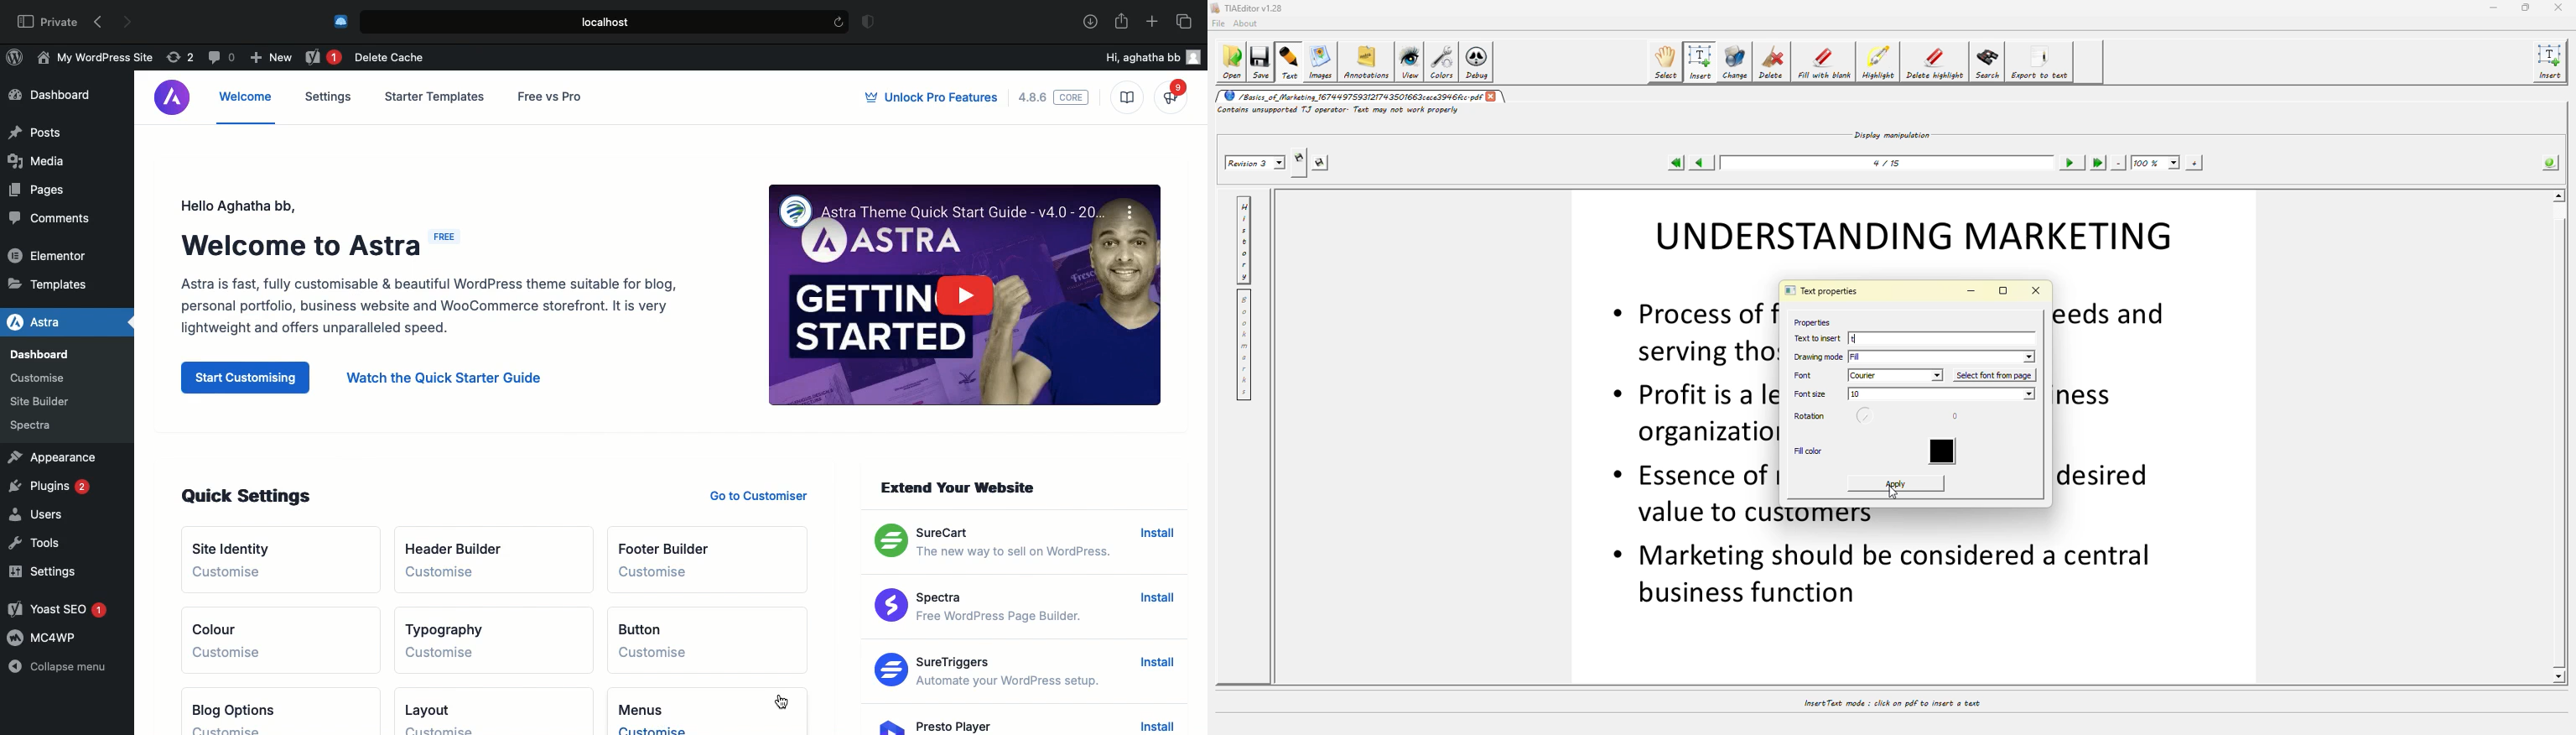  Describe the element at coordinates (1135, 55) in the screenshot. I see `Hi, aghatha bb` at that location.